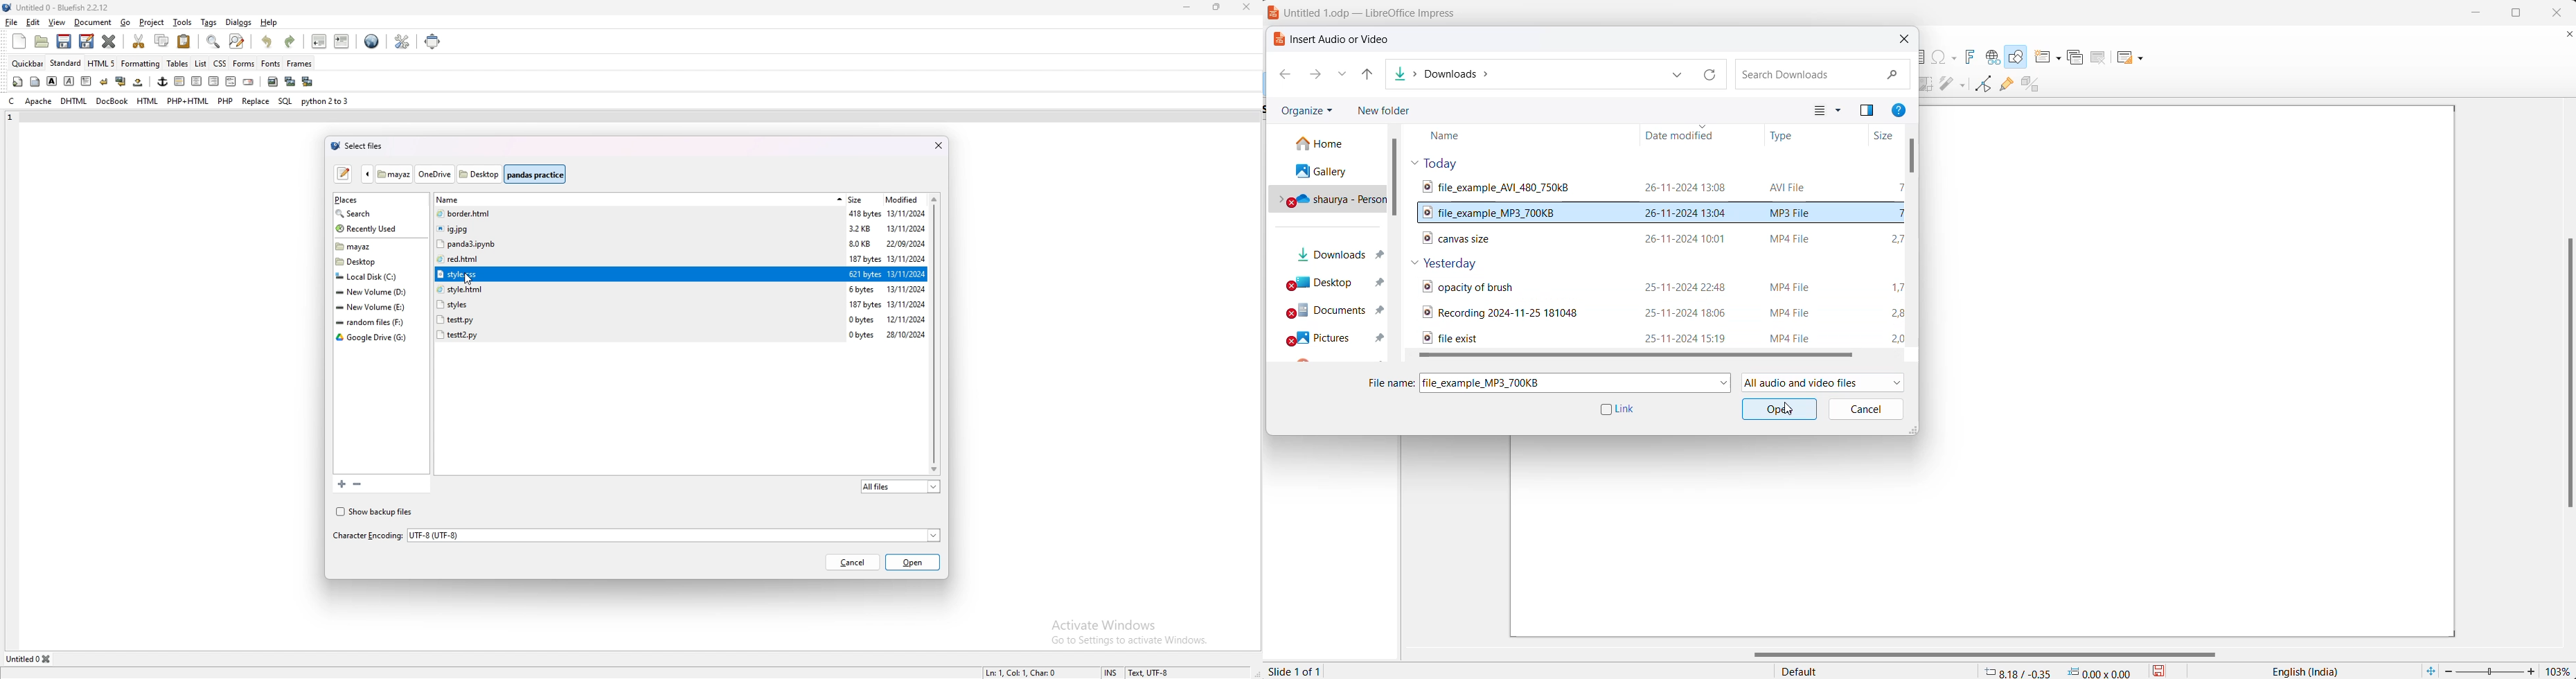  I want to click on cursor, so click(1790, 410).